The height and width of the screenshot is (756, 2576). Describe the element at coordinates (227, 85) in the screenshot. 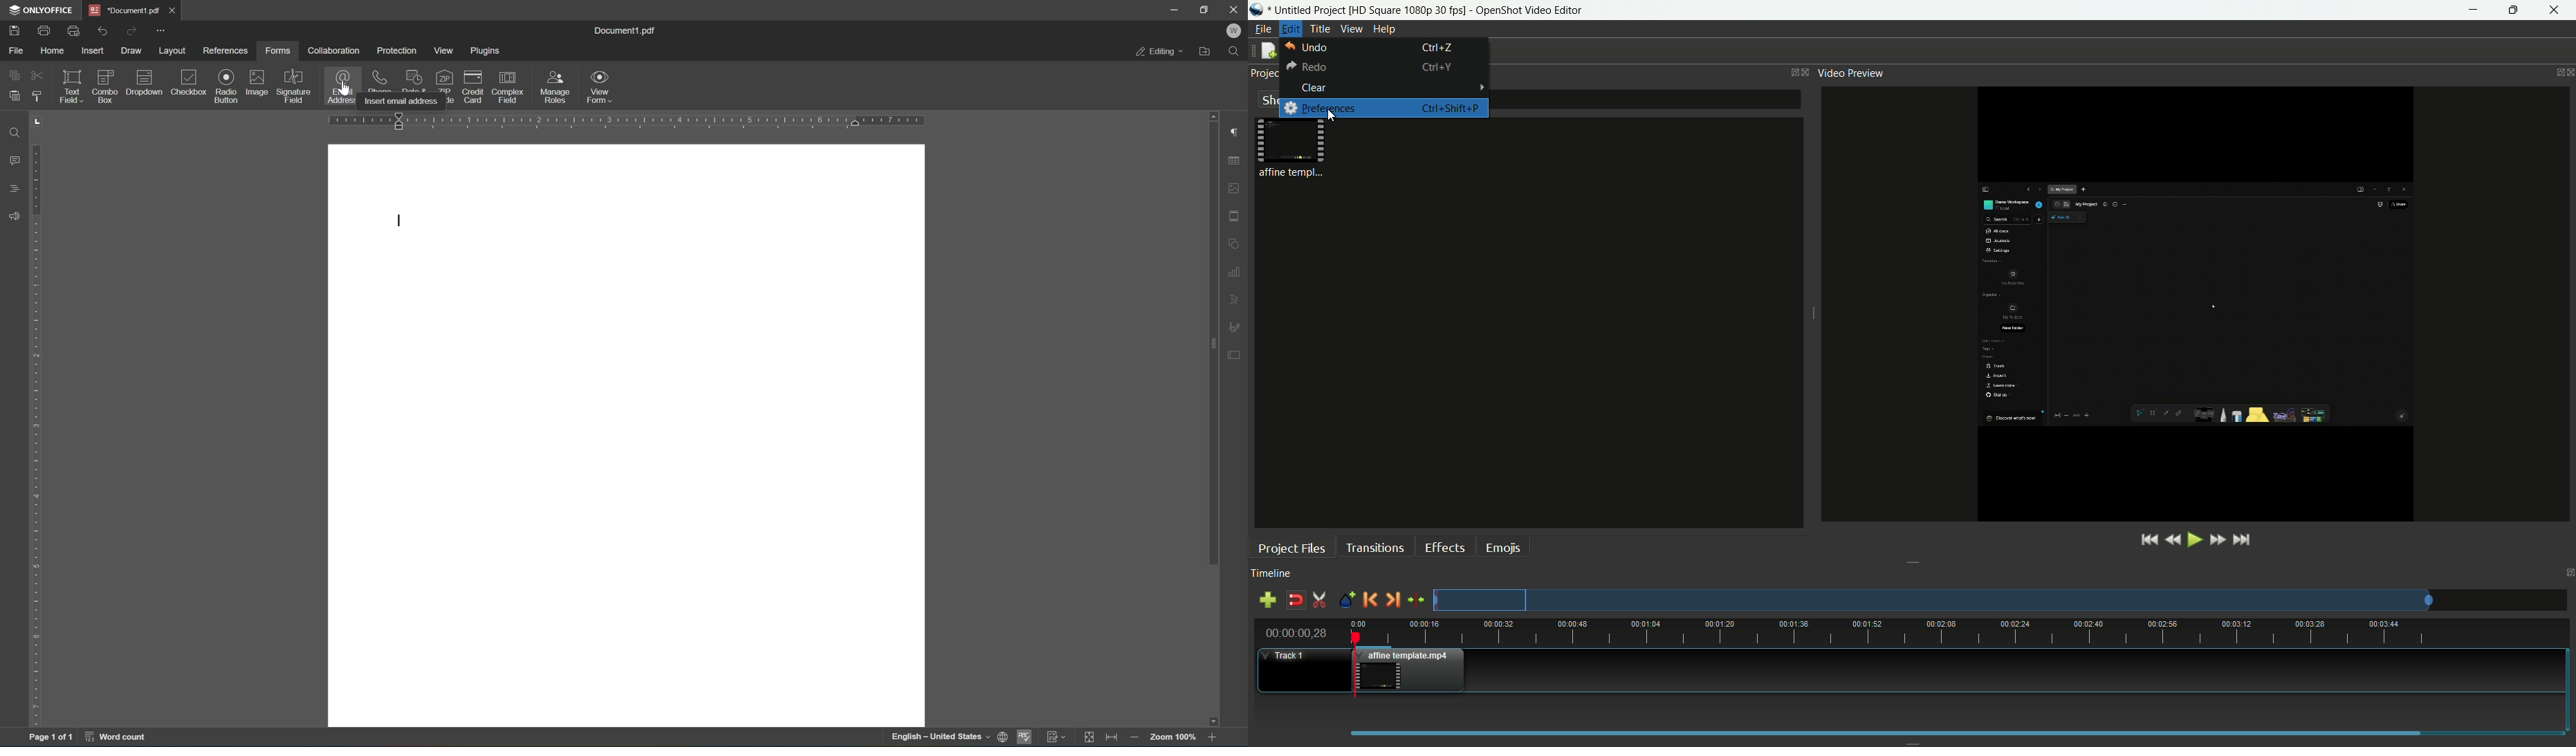

I see `radio button` at that location.